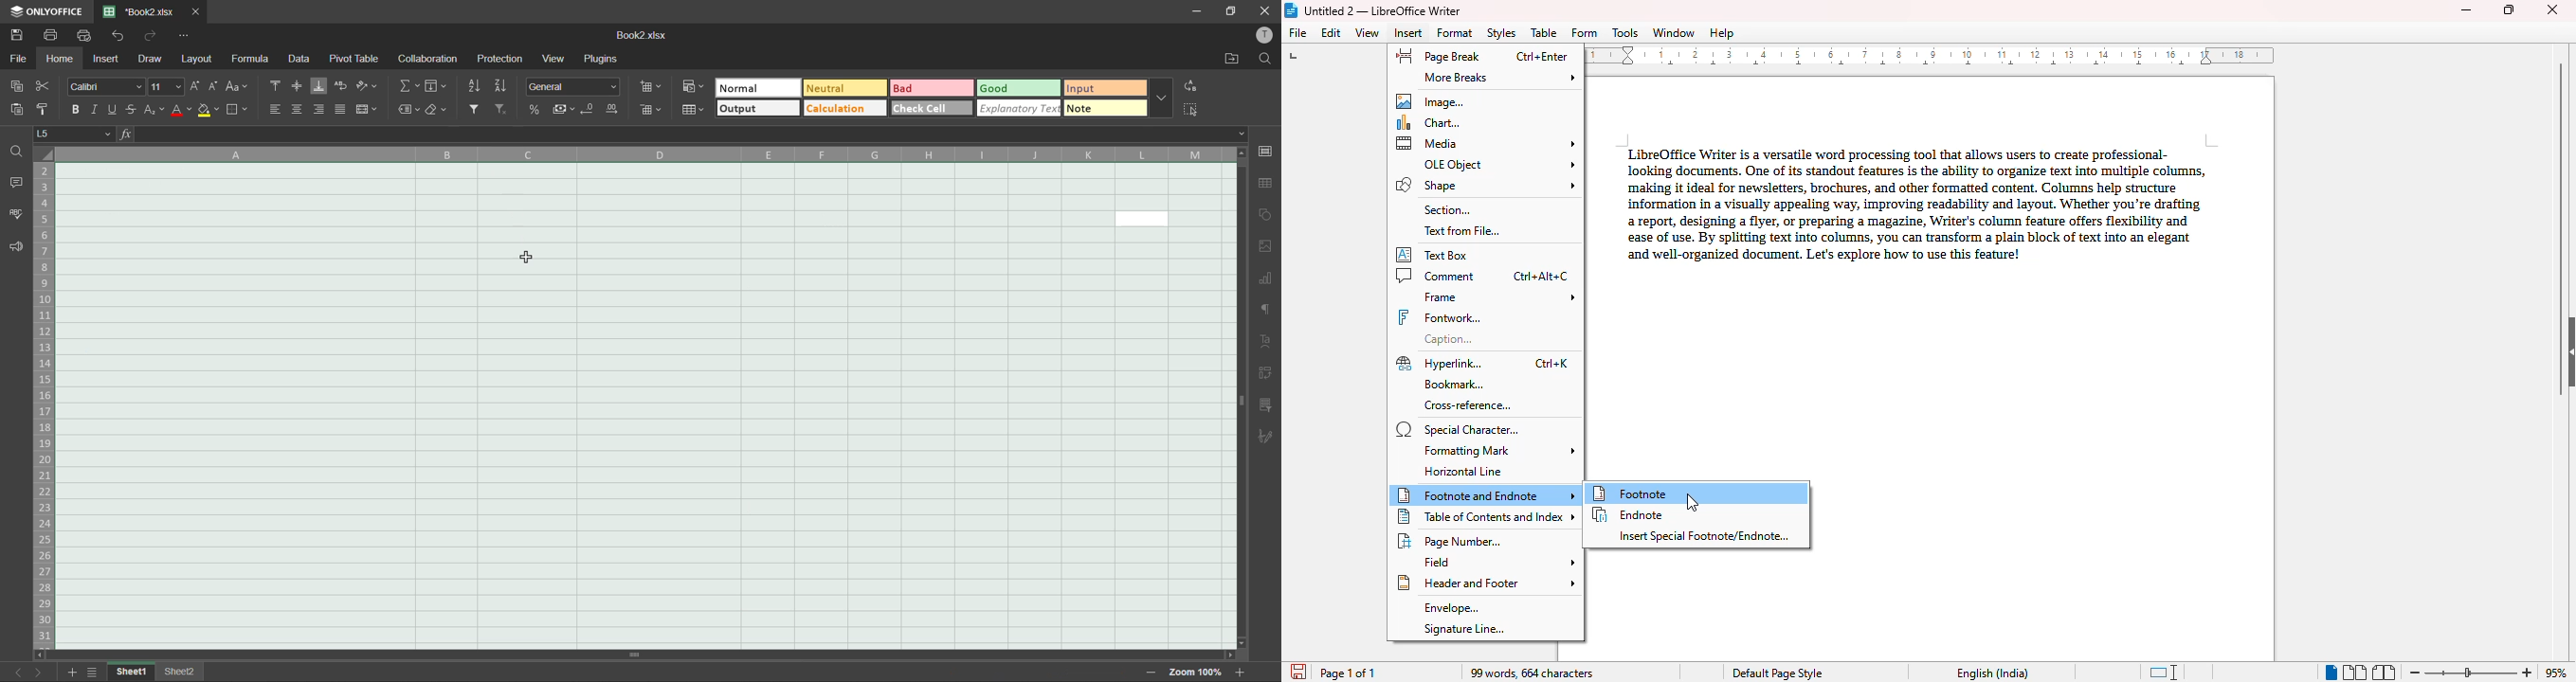 The width and height of the screenshot is (2576, 700). What do you see at coordinates (1502, 33) in the screenshot?
I see `styles` at bounding box center [1502, 33].